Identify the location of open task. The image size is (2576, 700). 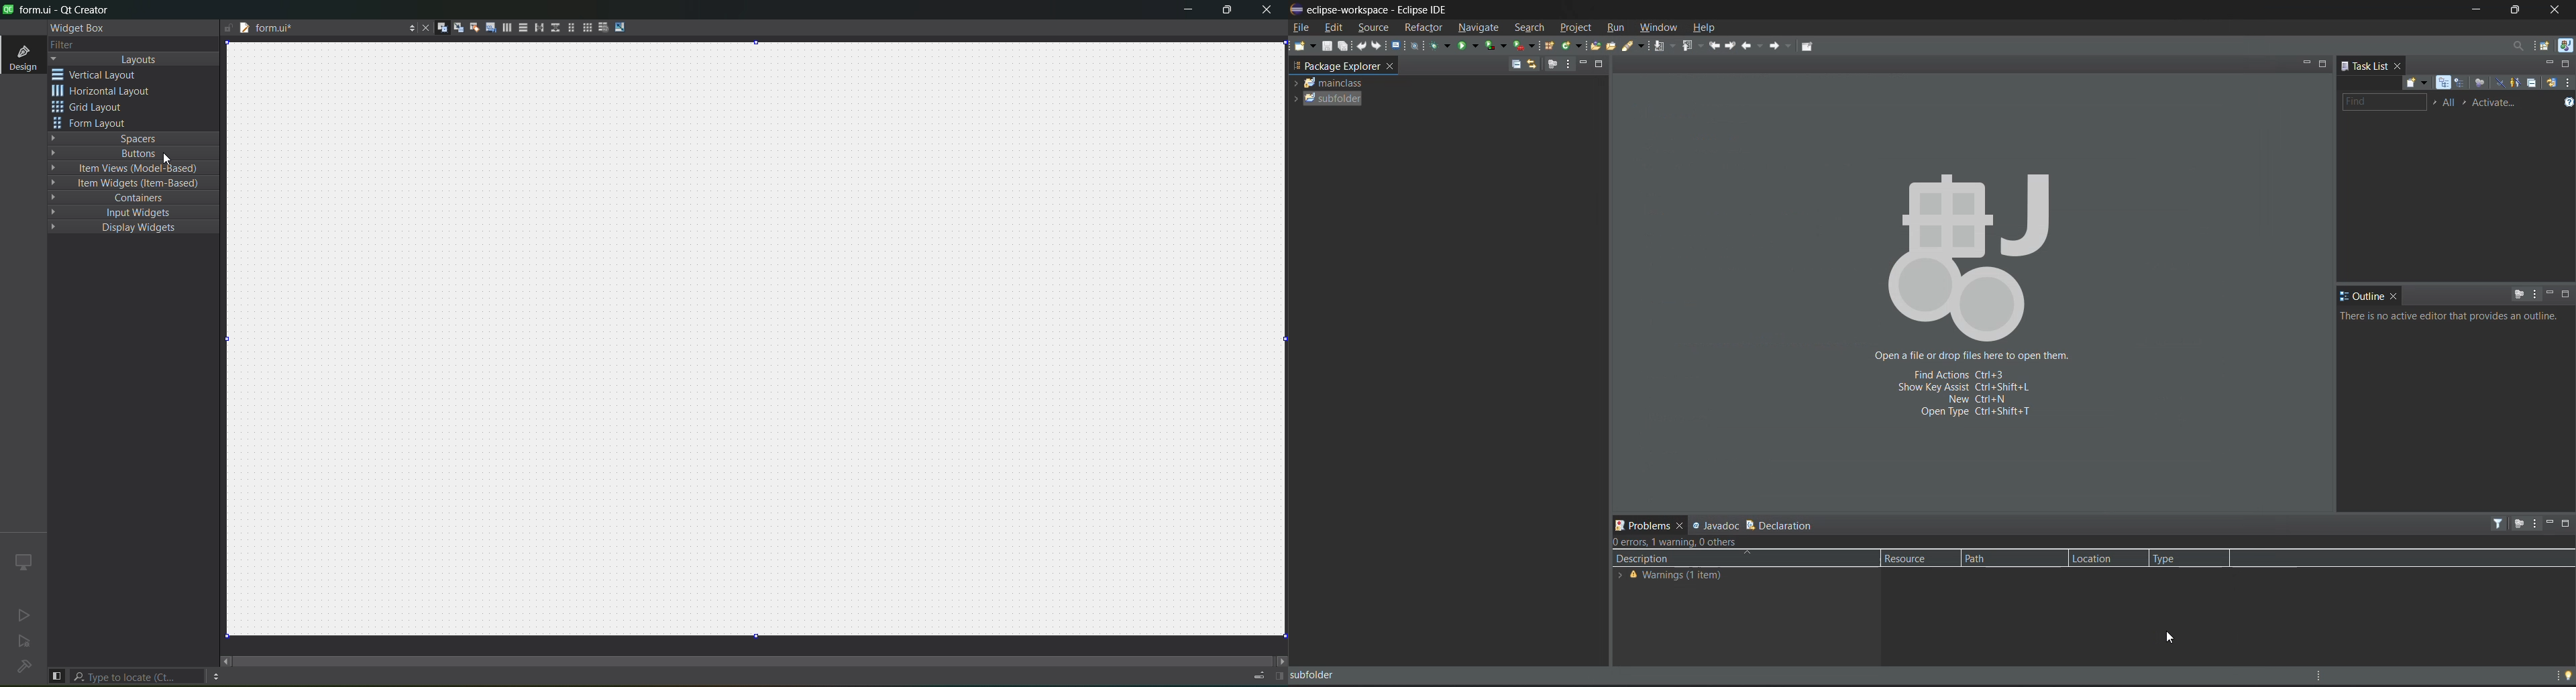
(1614, 46).